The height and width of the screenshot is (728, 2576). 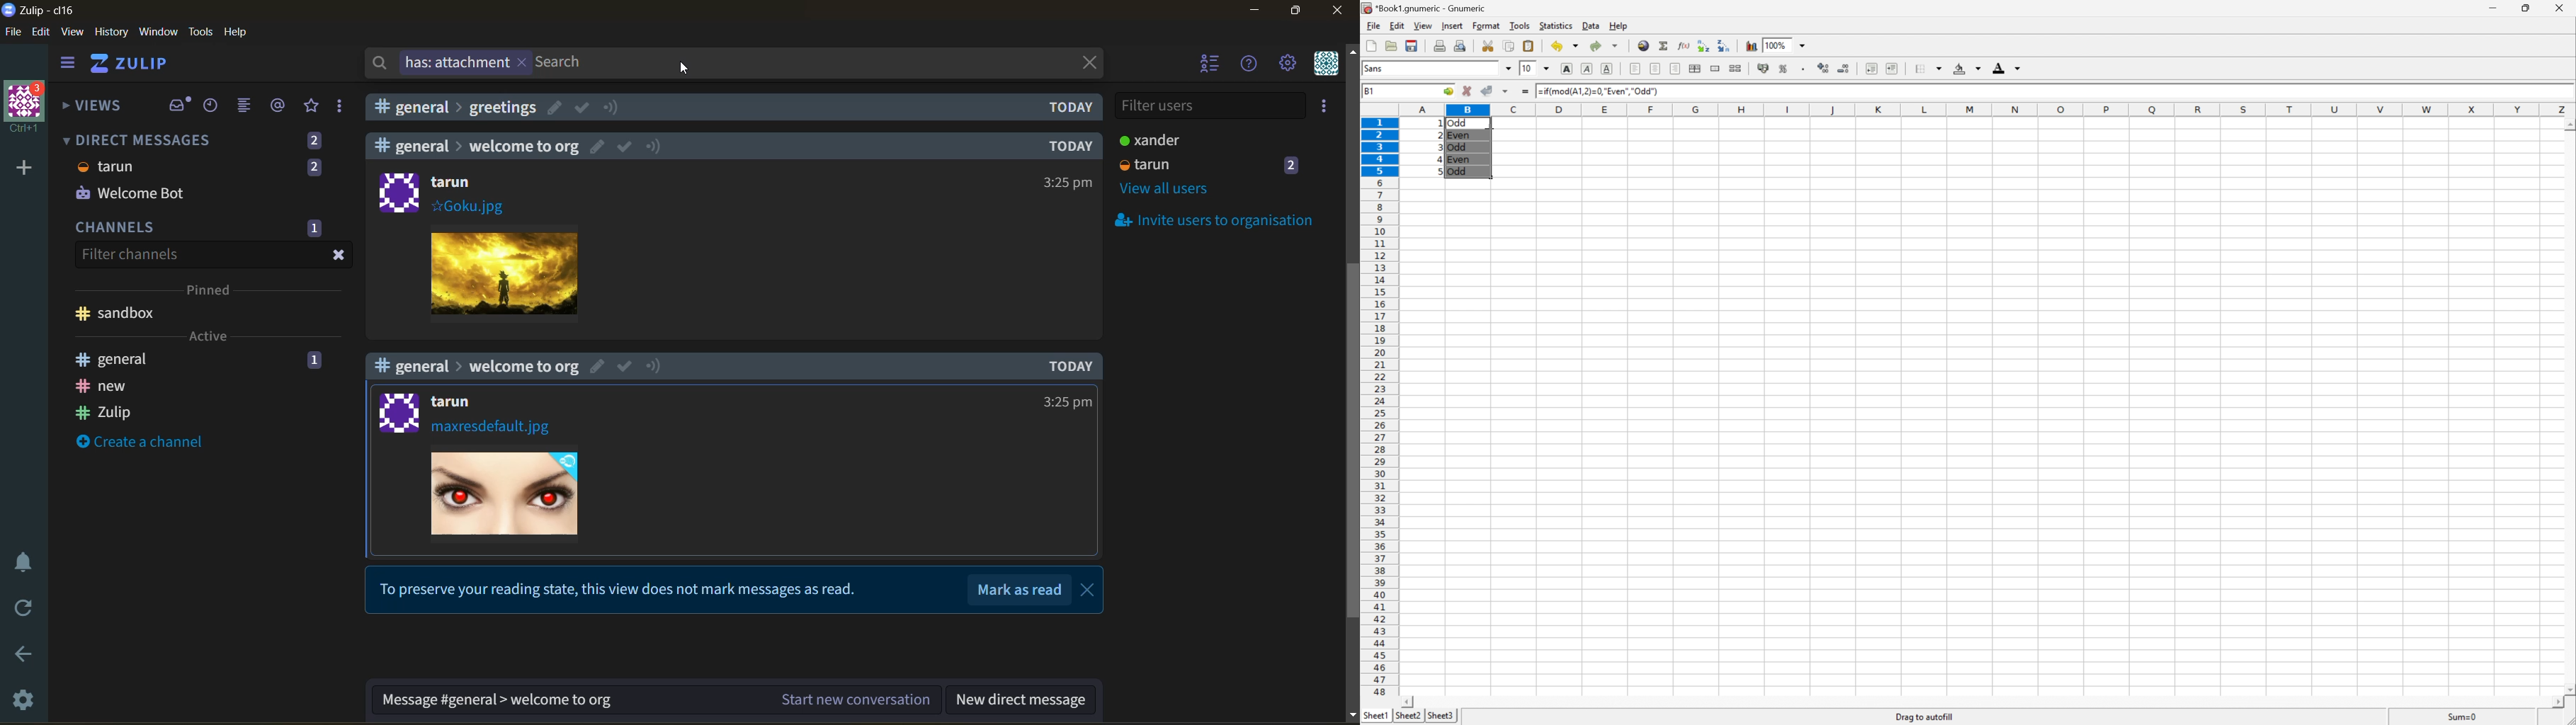 I want to click on Insert, so click(x=1454, y=25).